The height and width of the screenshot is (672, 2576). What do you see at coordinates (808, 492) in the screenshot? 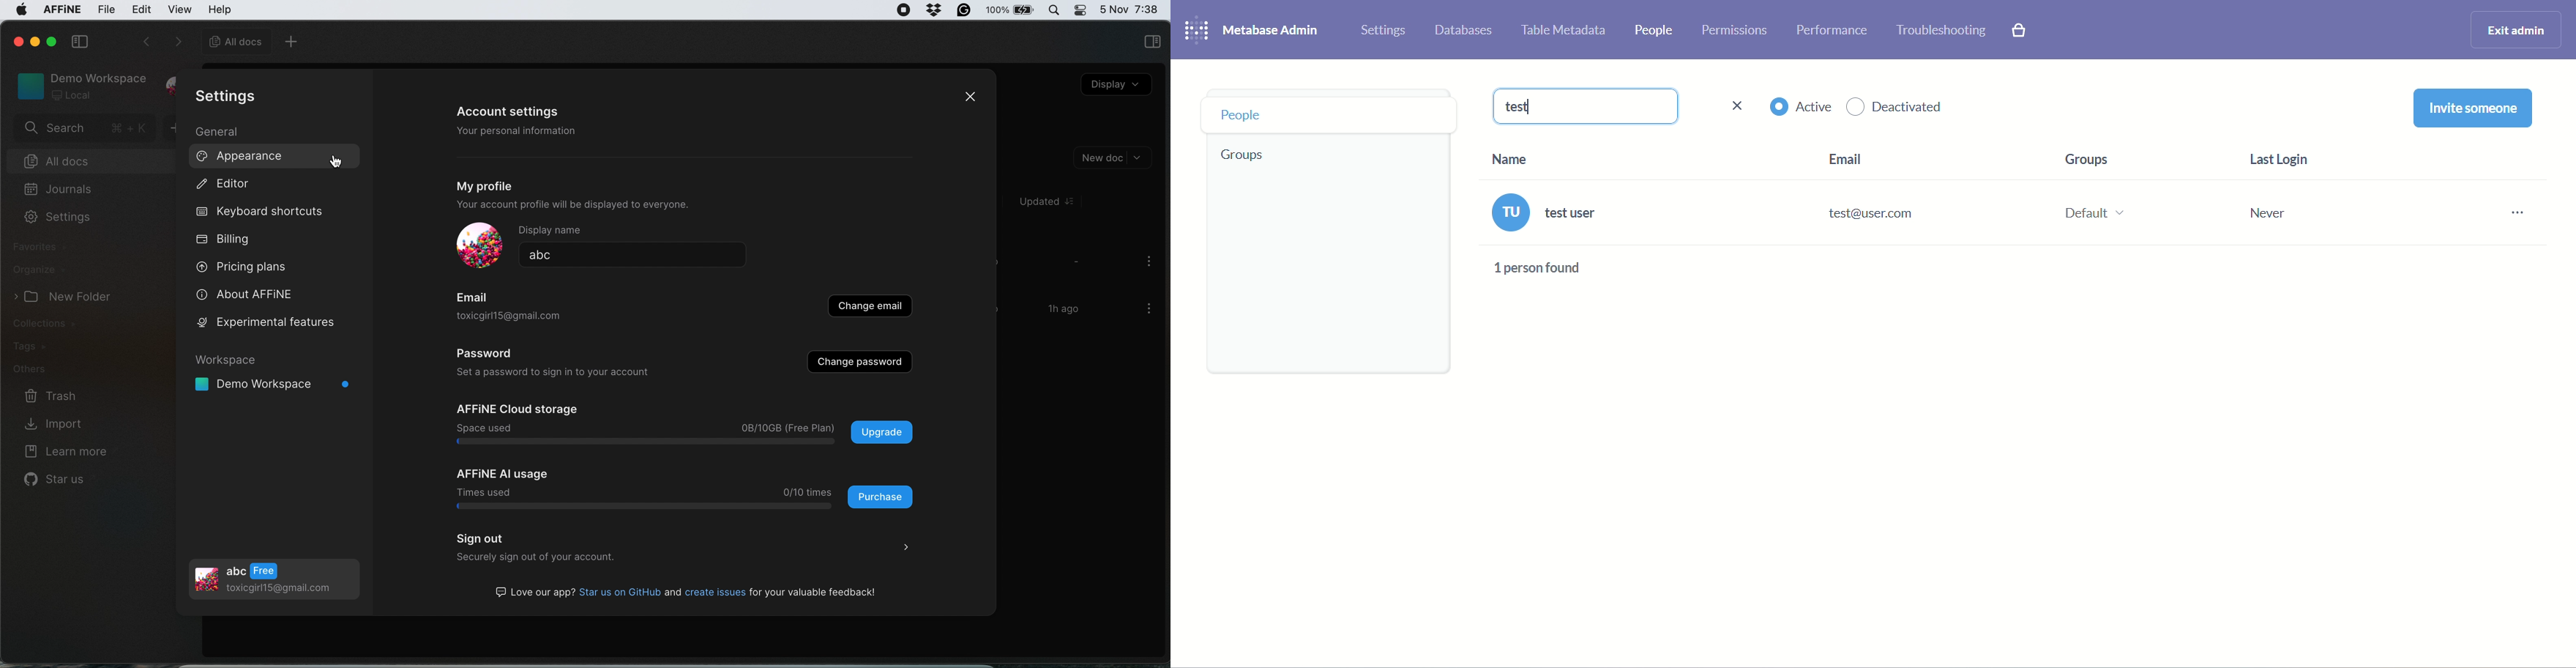
I see `0/10 times` at bounding box center [808, 492].